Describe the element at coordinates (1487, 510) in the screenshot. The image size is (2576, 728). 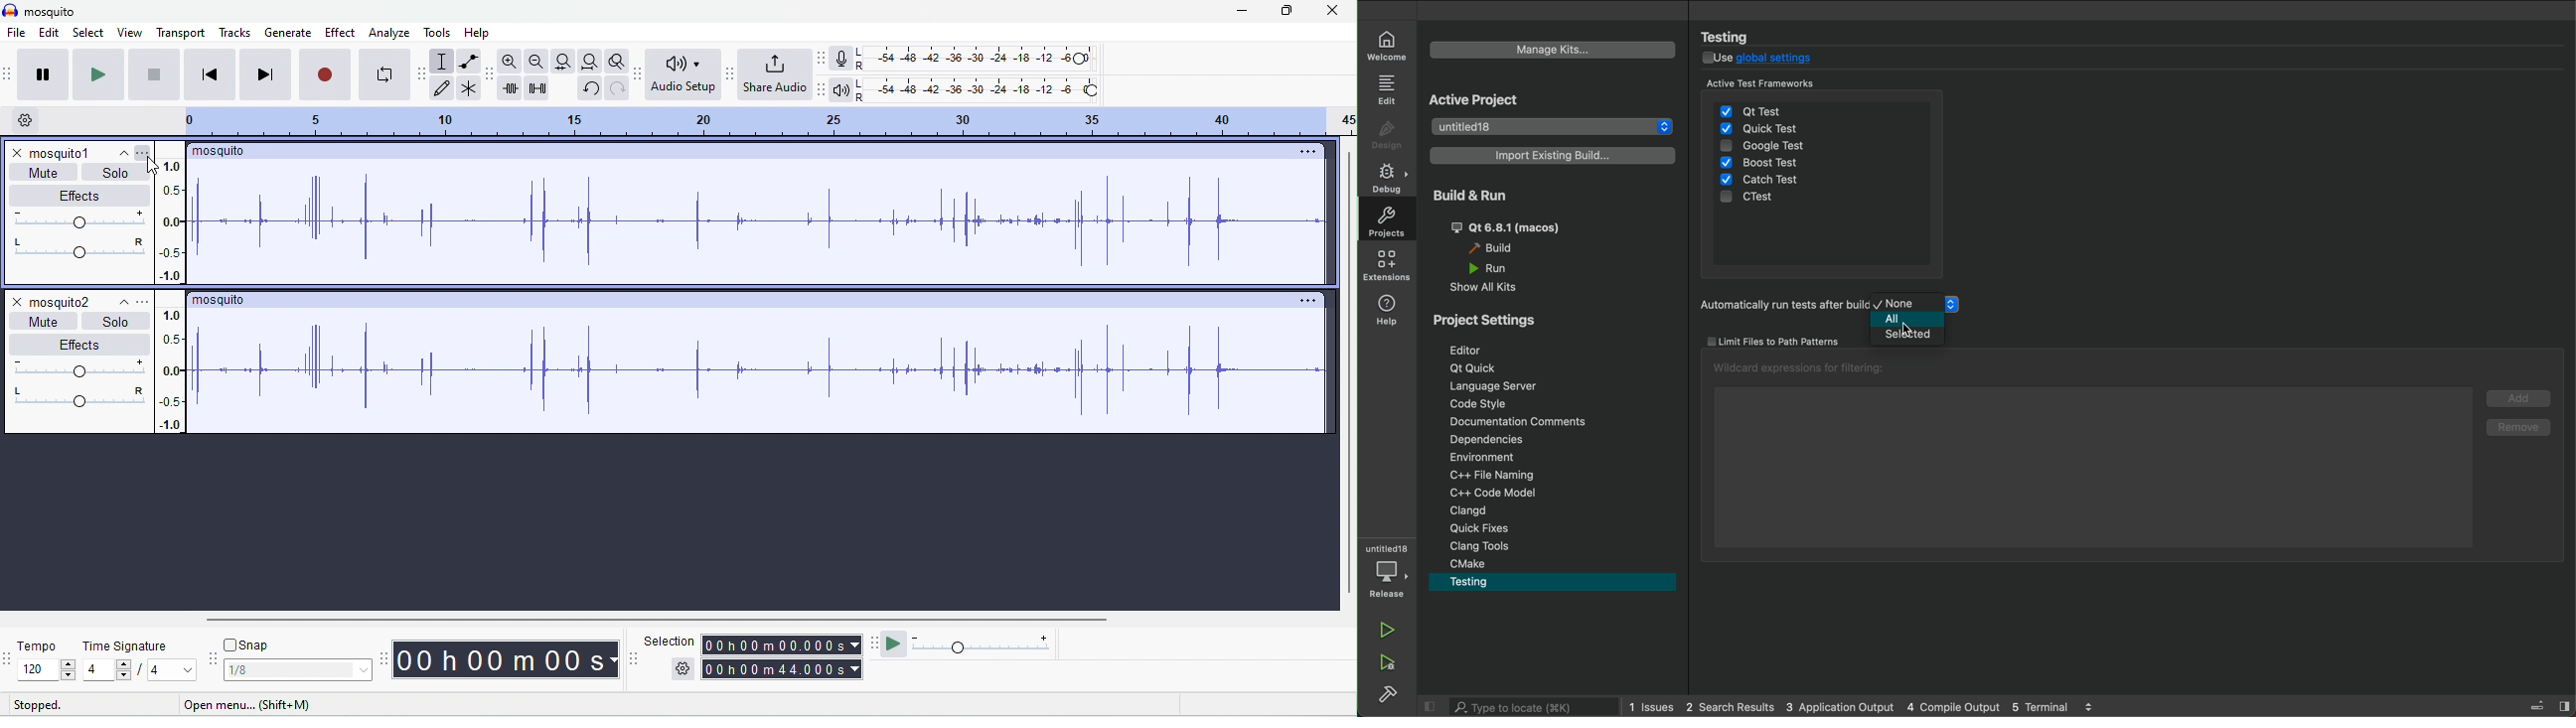
I see `clangd` at that location.